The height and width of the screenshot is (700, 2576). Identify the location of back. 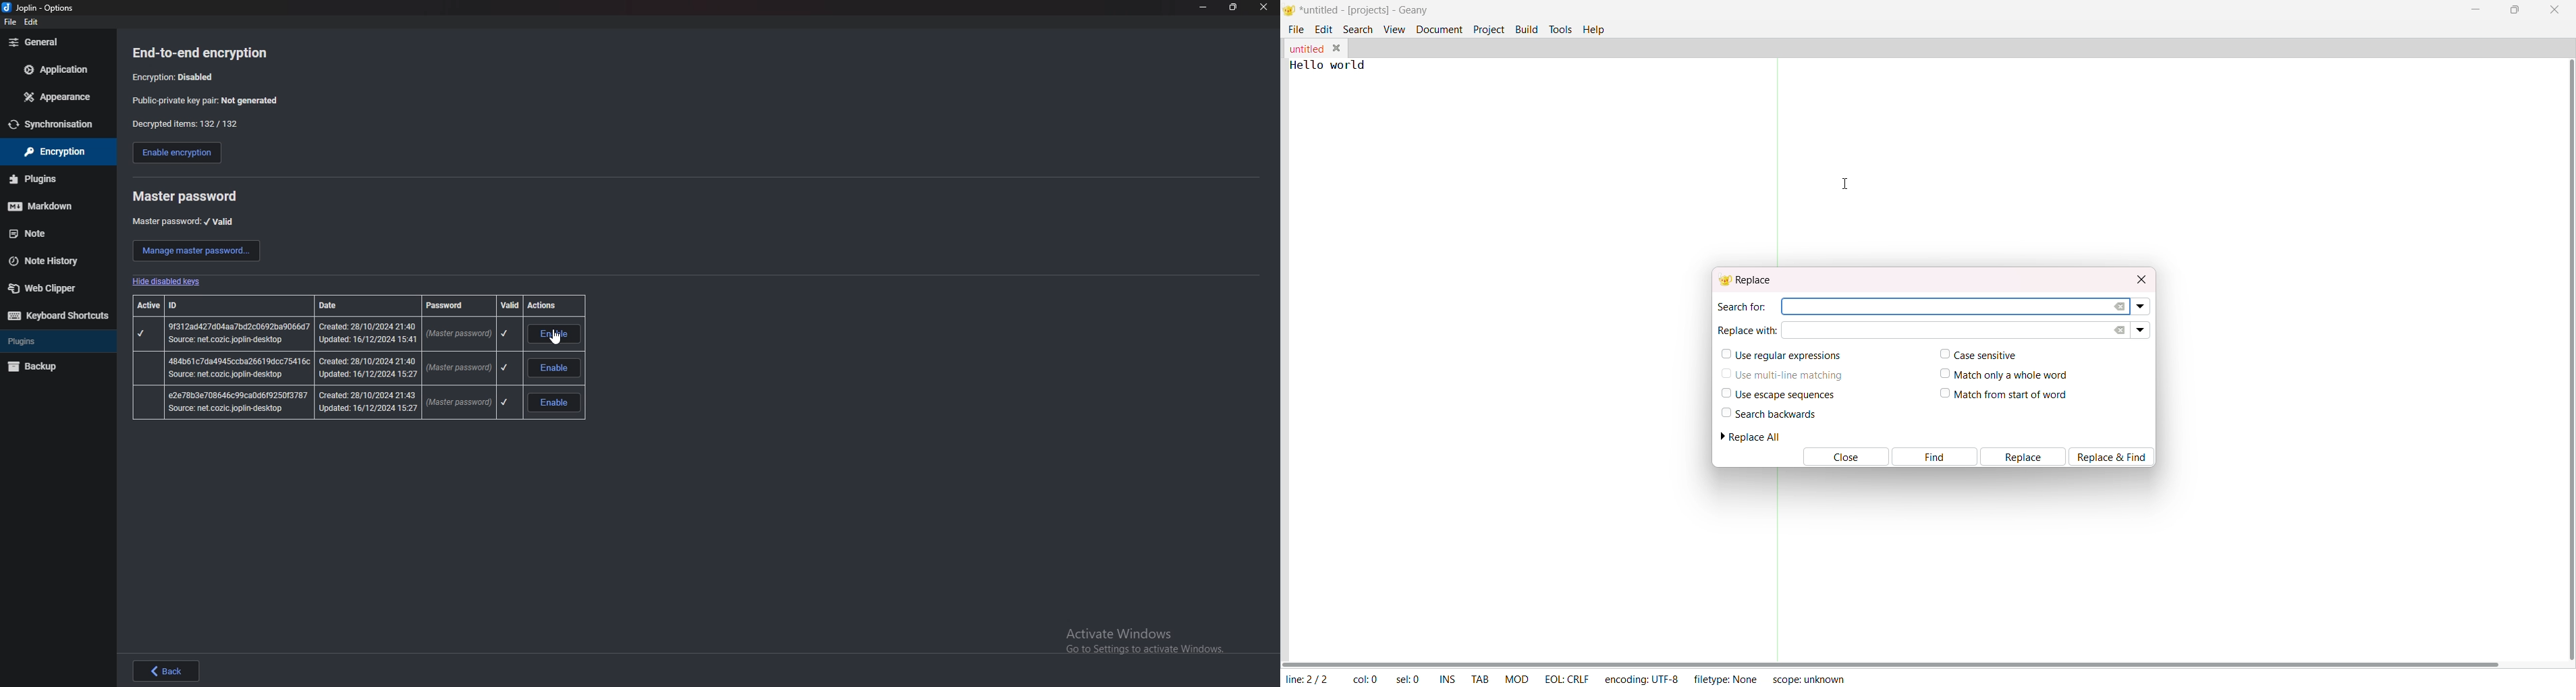
(169, 670).